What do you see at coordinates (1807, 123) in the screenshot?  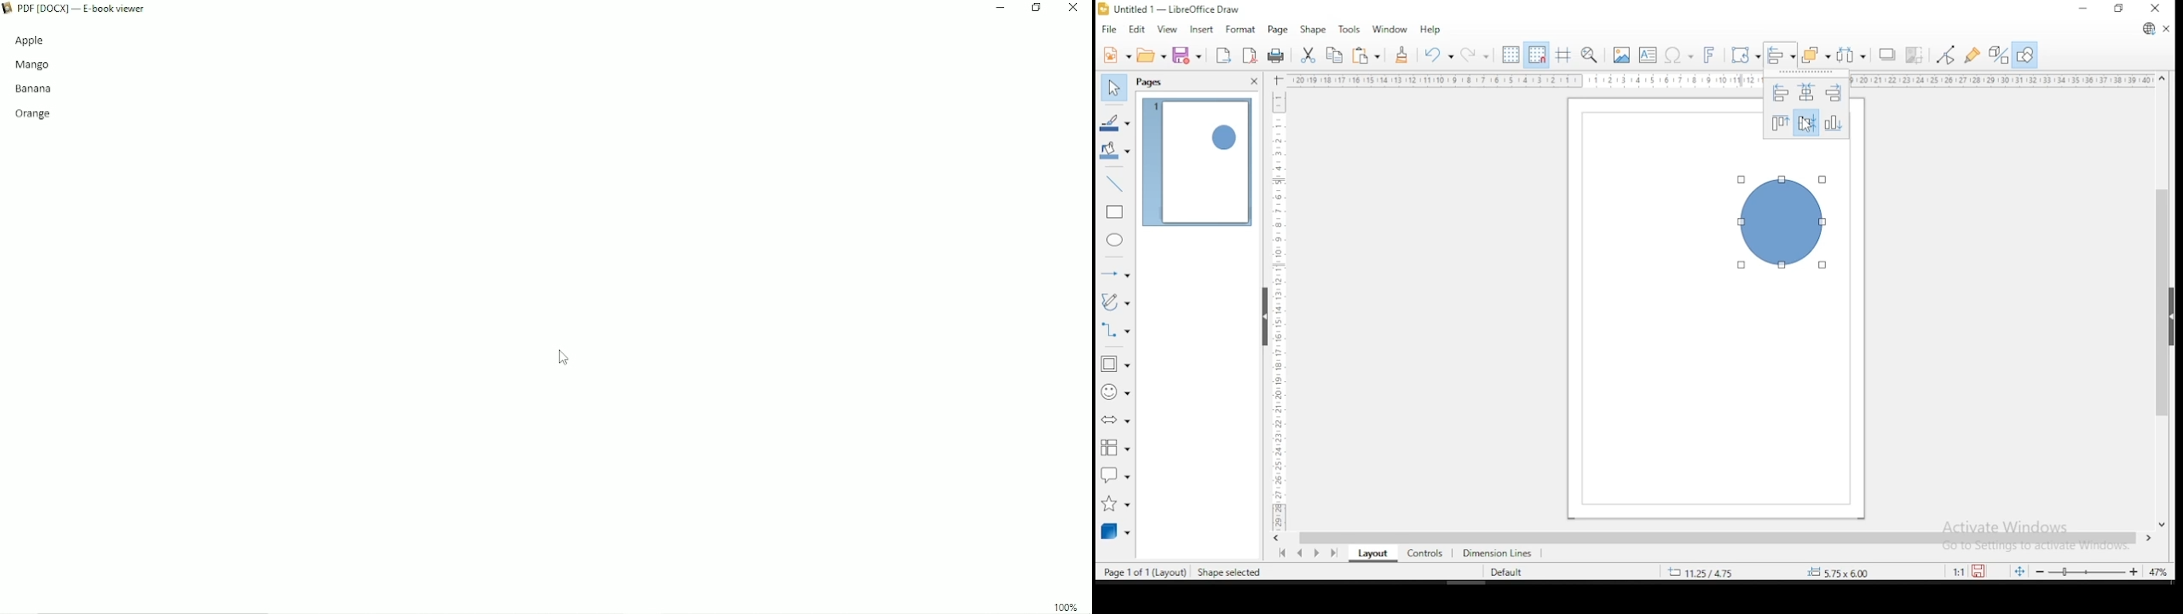 I see `center` at bounding box center [1807, 123].